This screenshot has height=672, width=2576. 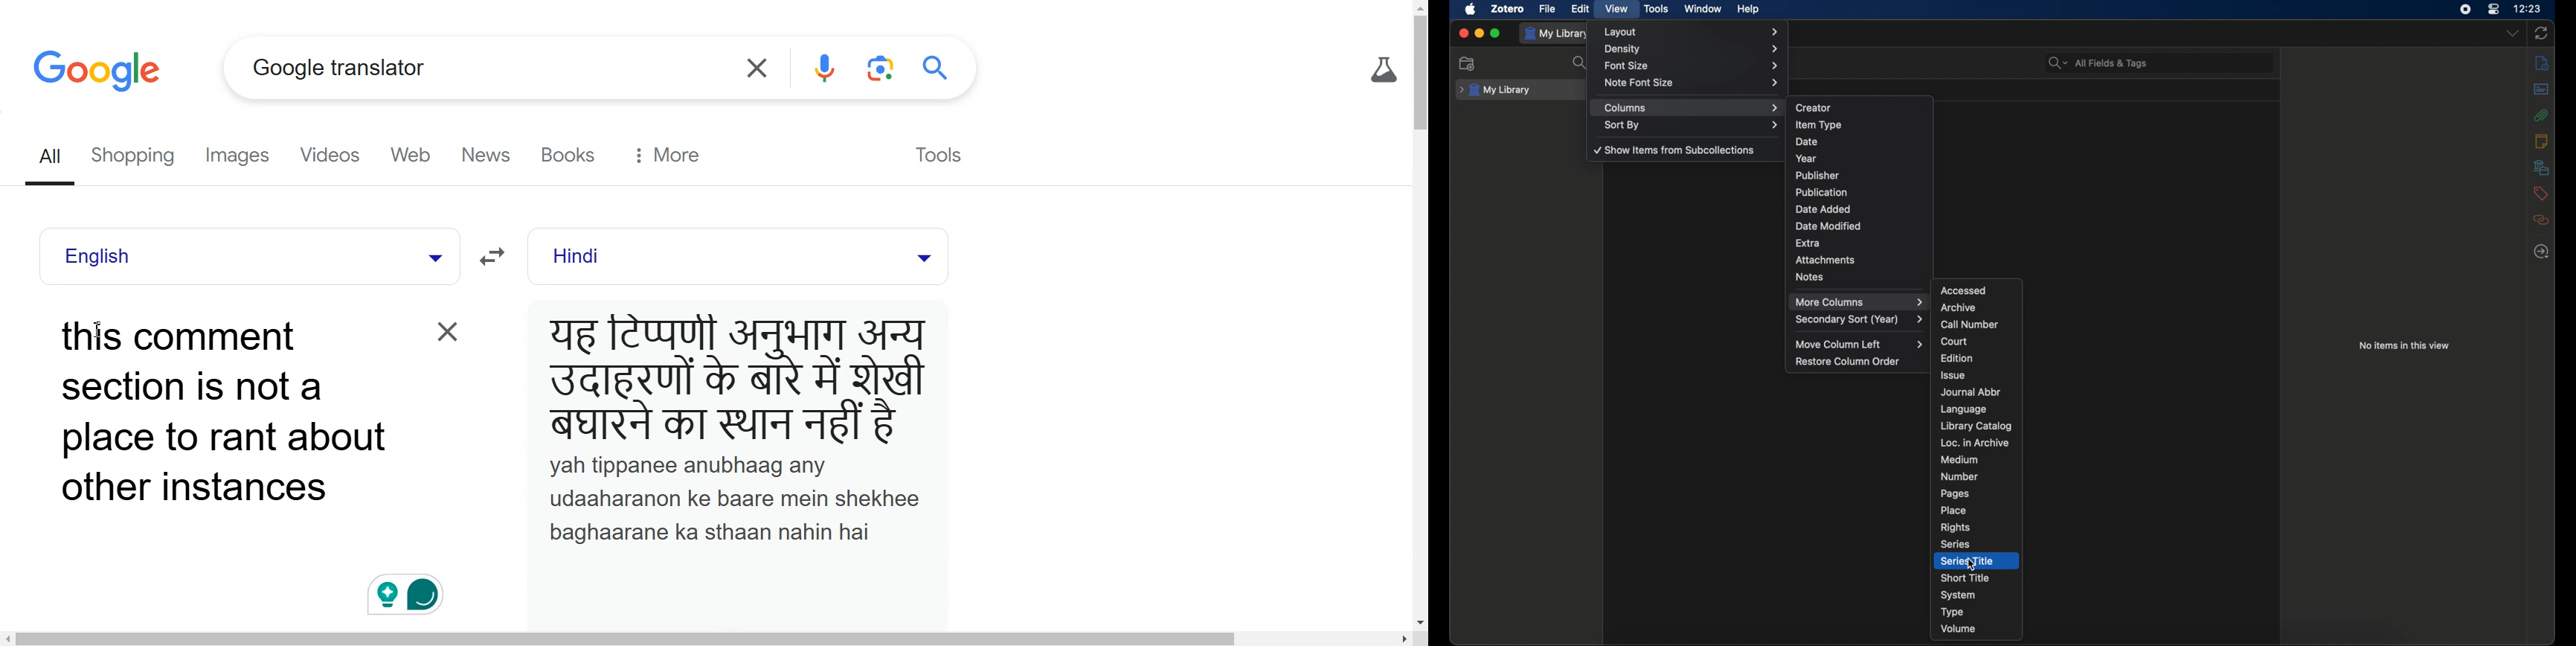 I want to click on cursor, so click(x=1973, y=565).